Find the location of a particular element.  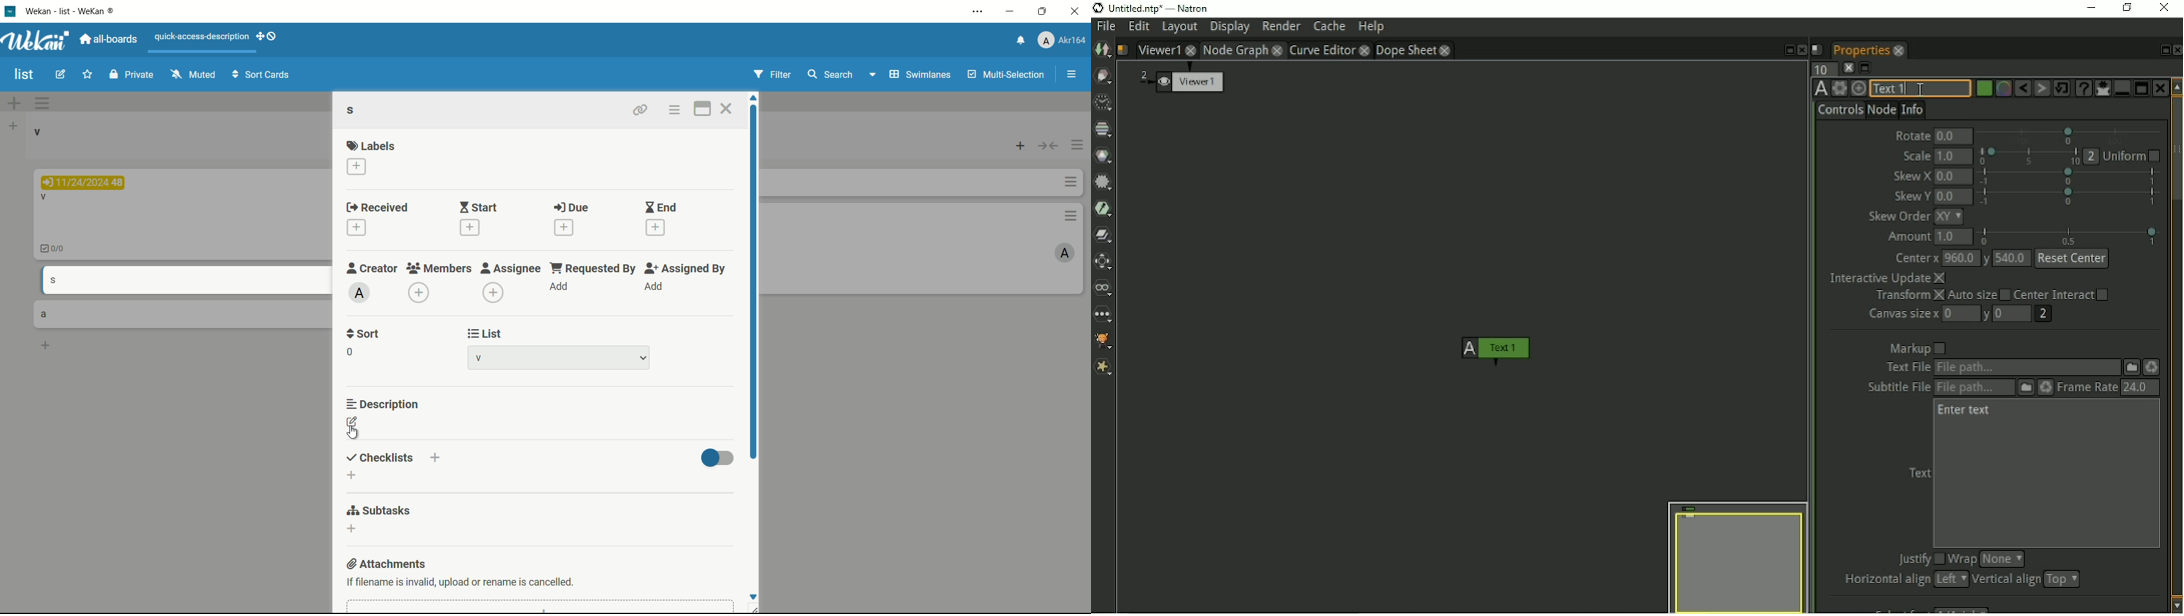

sort number is located at coordinates (349, 352).